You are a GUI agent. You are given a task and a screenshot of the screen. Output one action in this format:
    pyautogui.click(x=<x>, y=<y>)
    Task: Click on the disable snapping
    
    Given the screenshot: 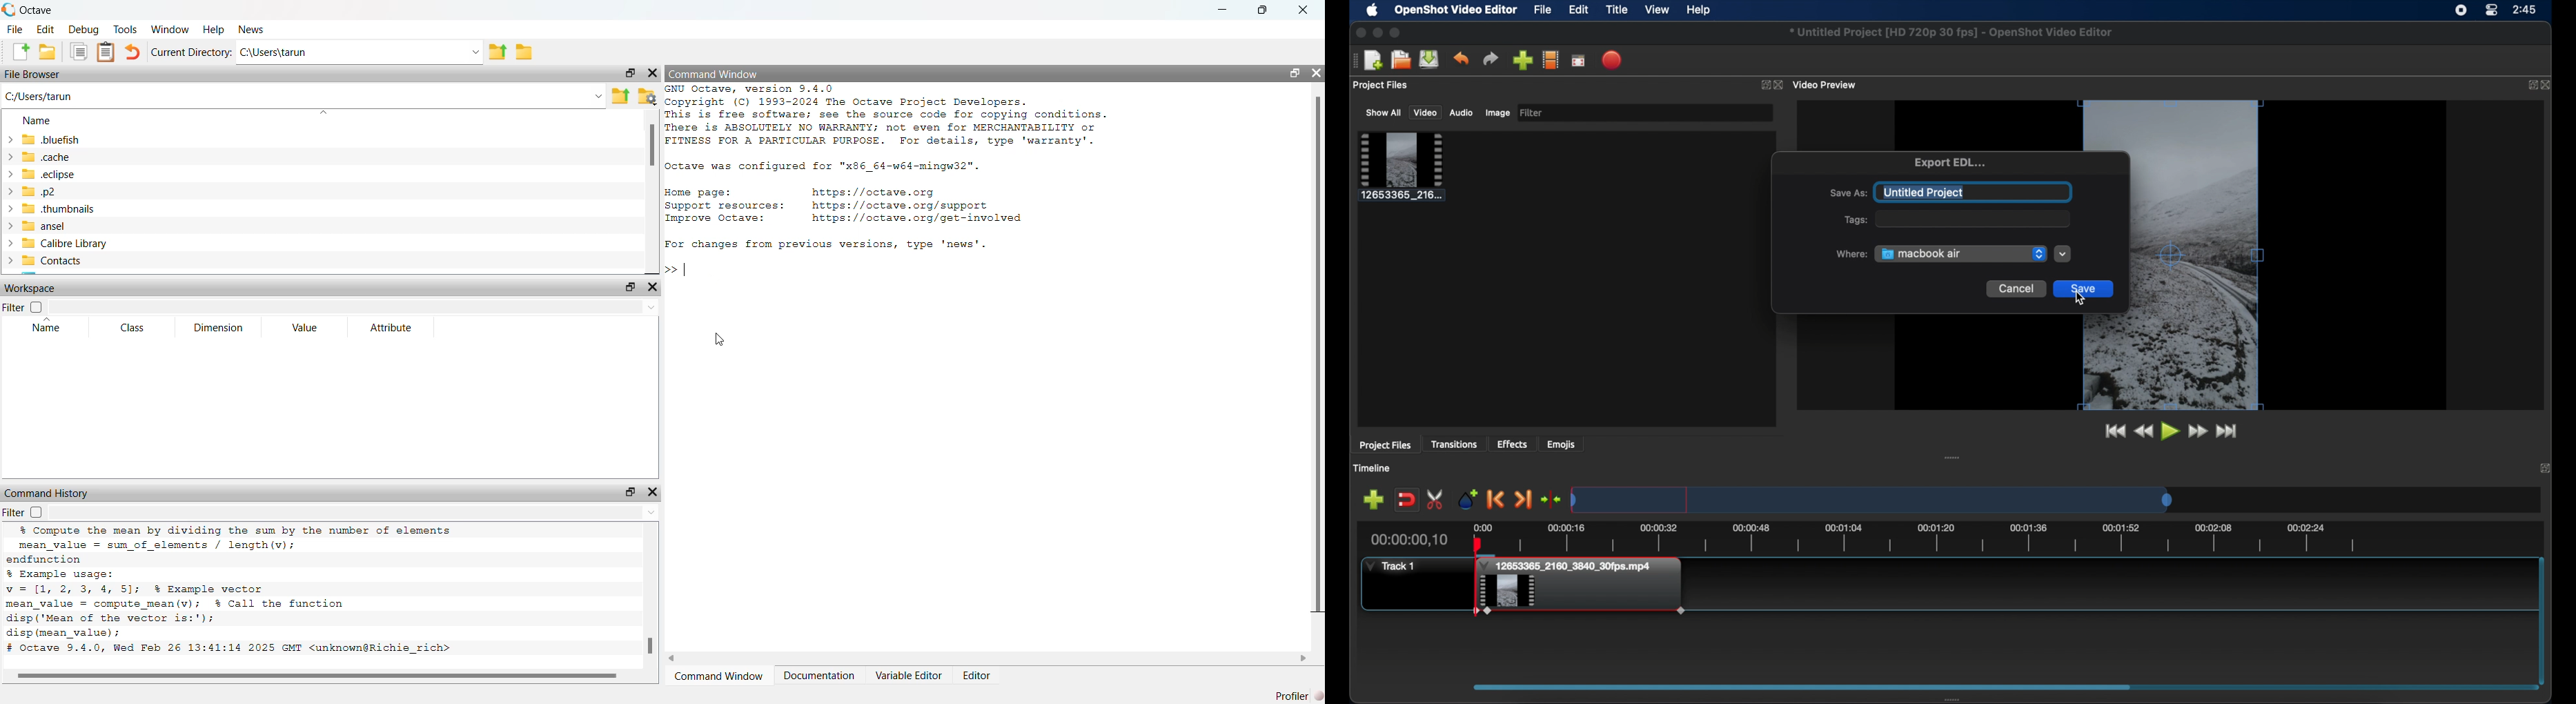 What is the action you would take?
    pyautogui.click(x=1406, y=499)
    